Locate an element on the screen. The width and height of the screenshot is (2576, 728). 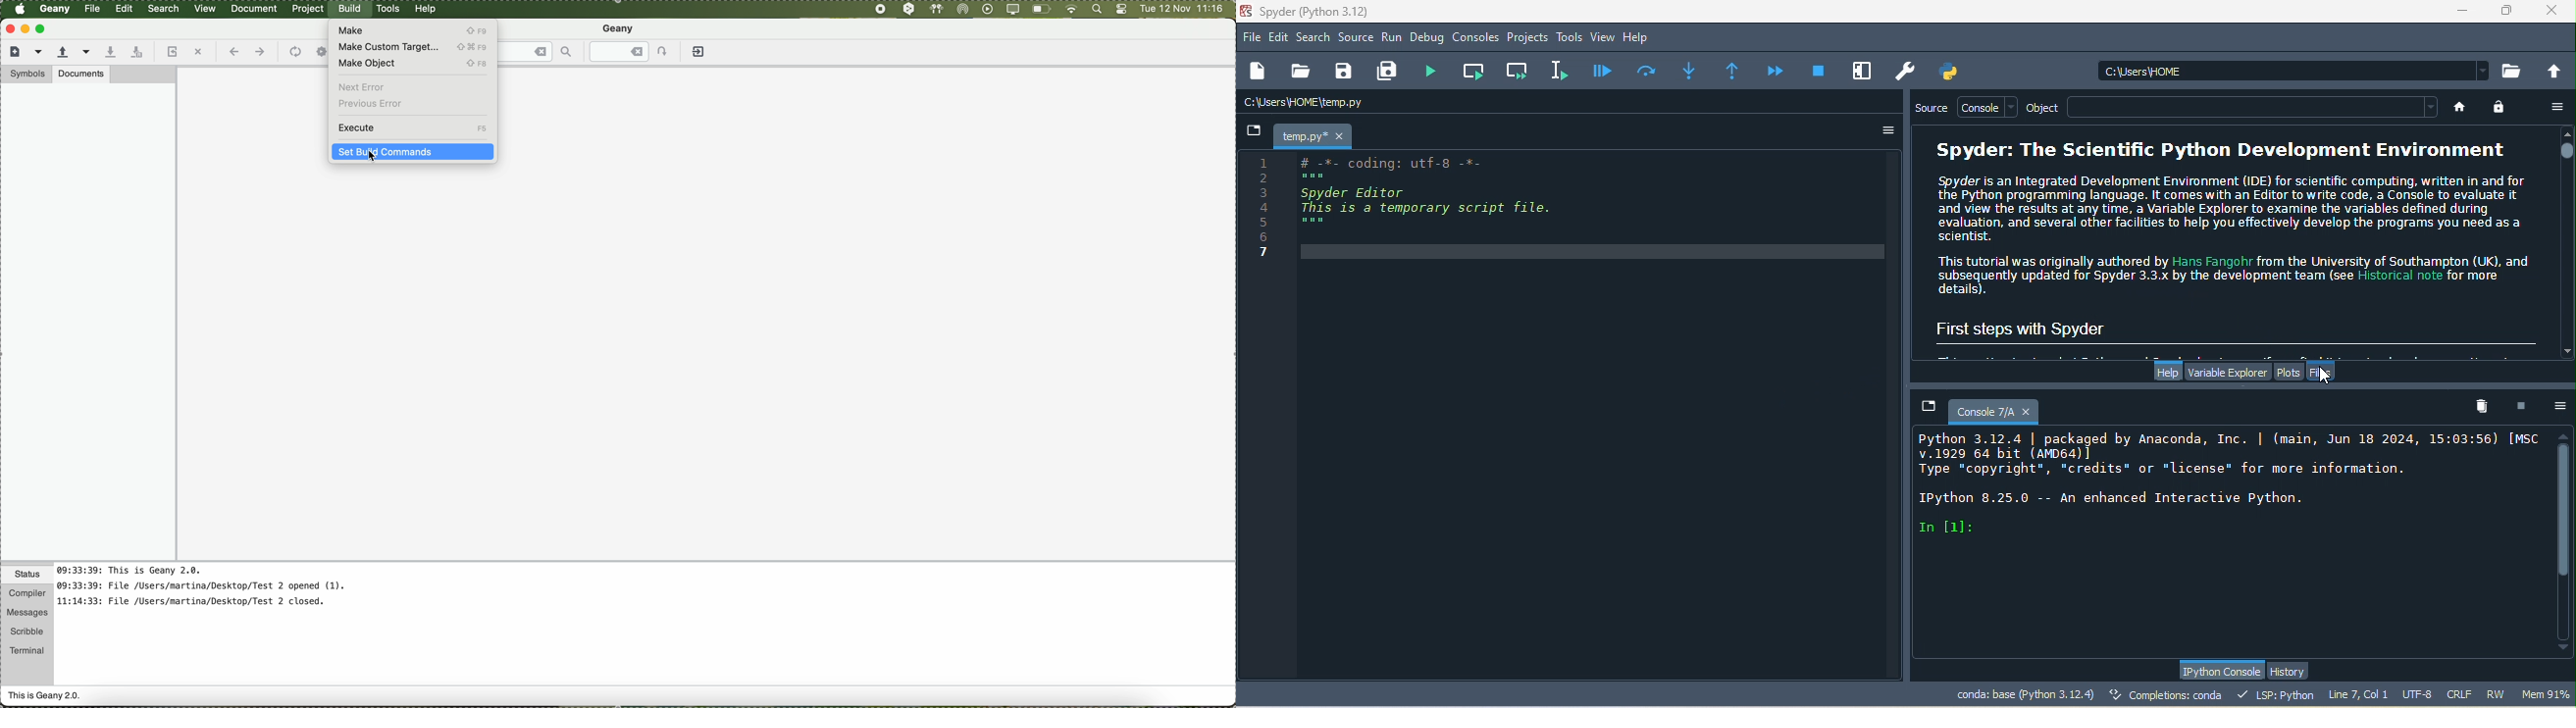
plots is located at coordinates (2290, 371).